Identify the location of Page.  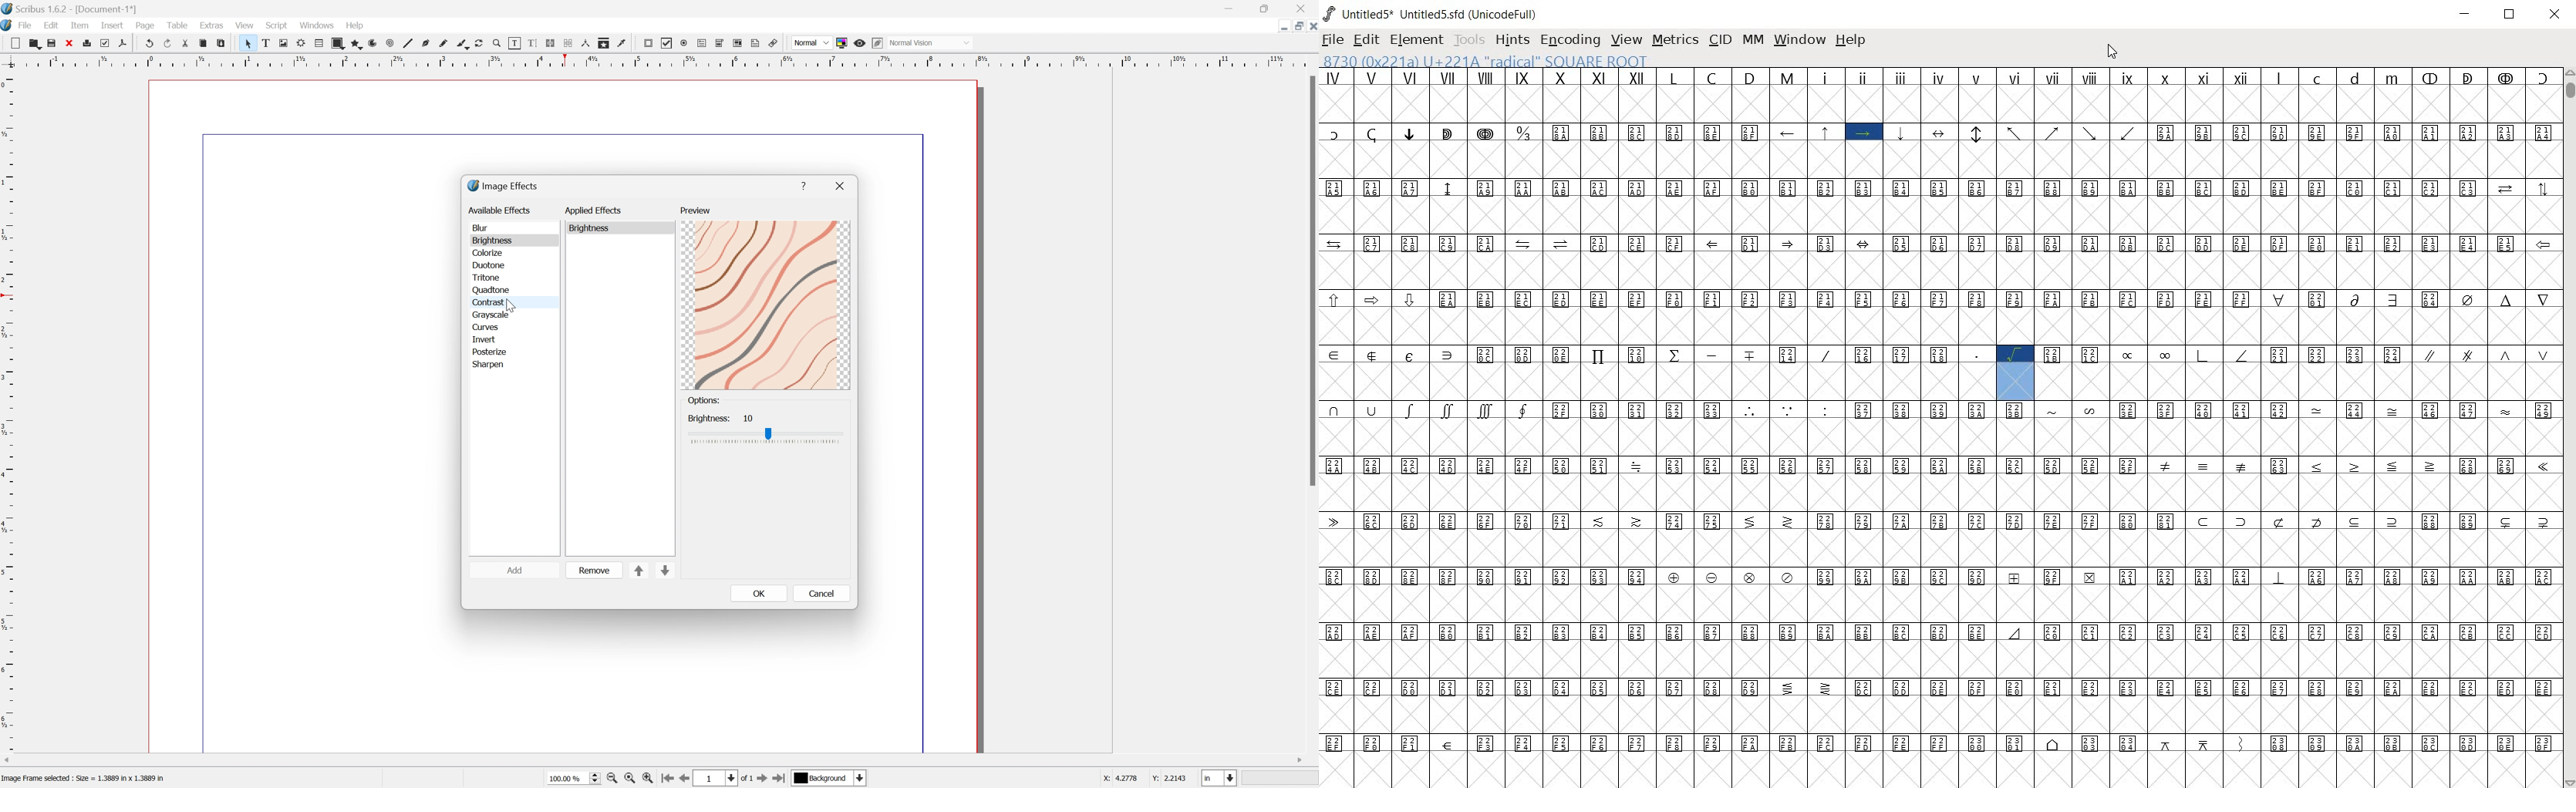
(145, 26).